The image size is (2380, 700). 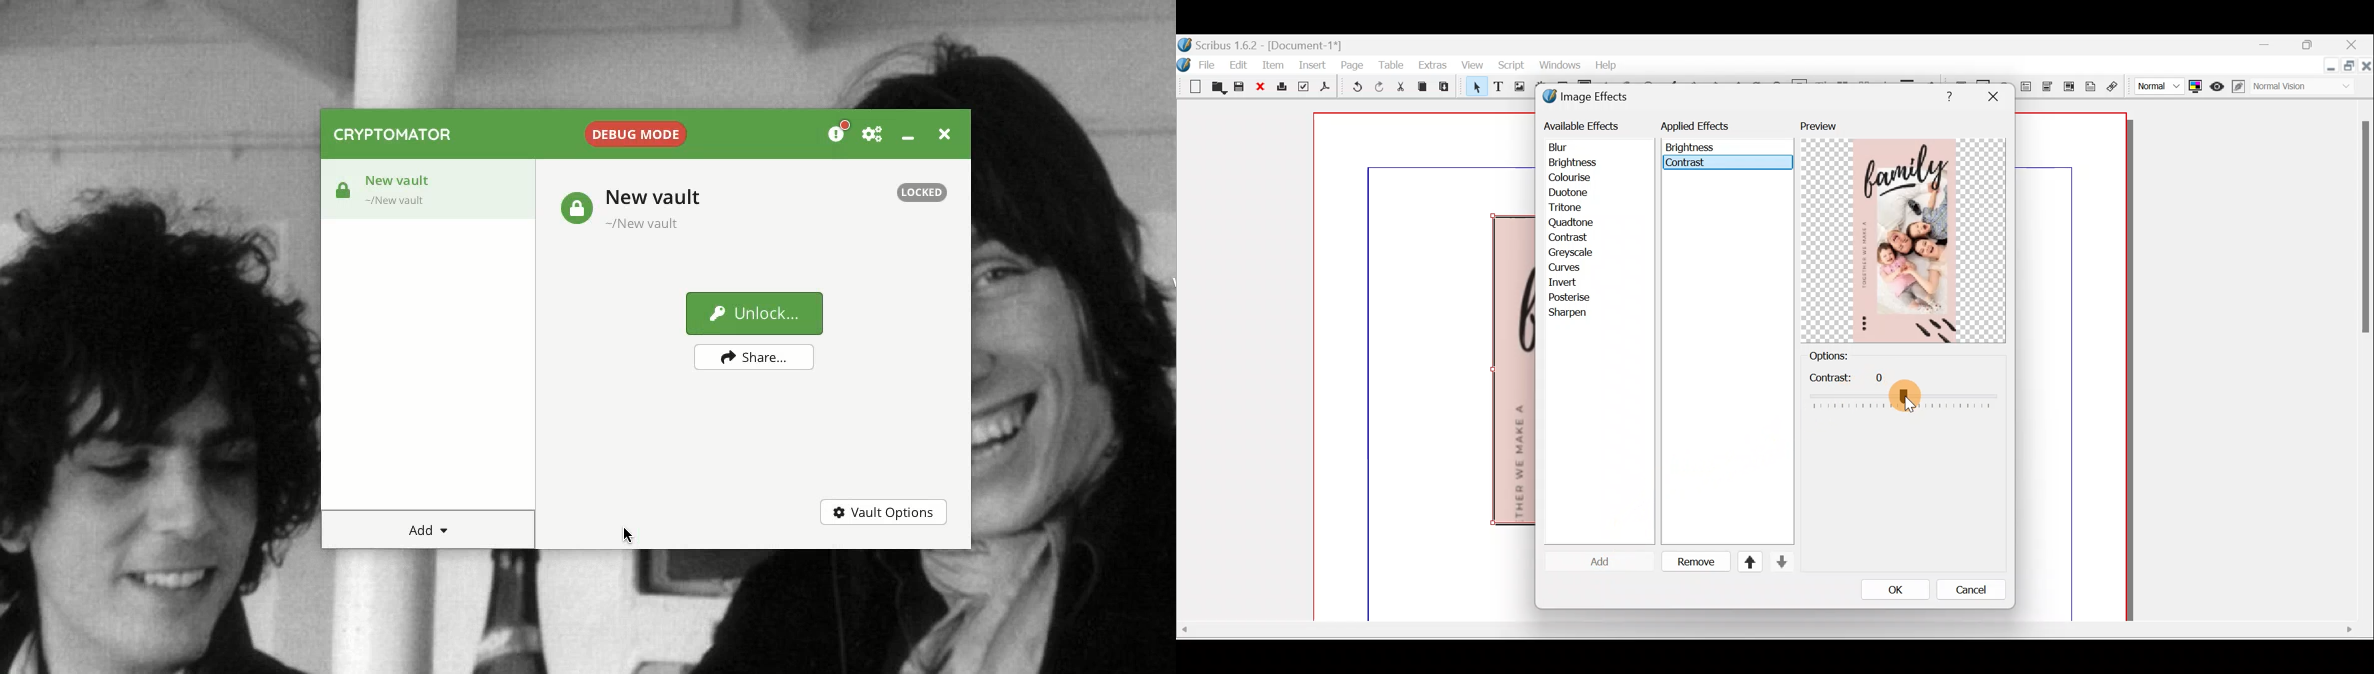 What do you see at coordinates (1556, 66) in the screenshot?
I see `Windows` at bounding box center [1556, 66].